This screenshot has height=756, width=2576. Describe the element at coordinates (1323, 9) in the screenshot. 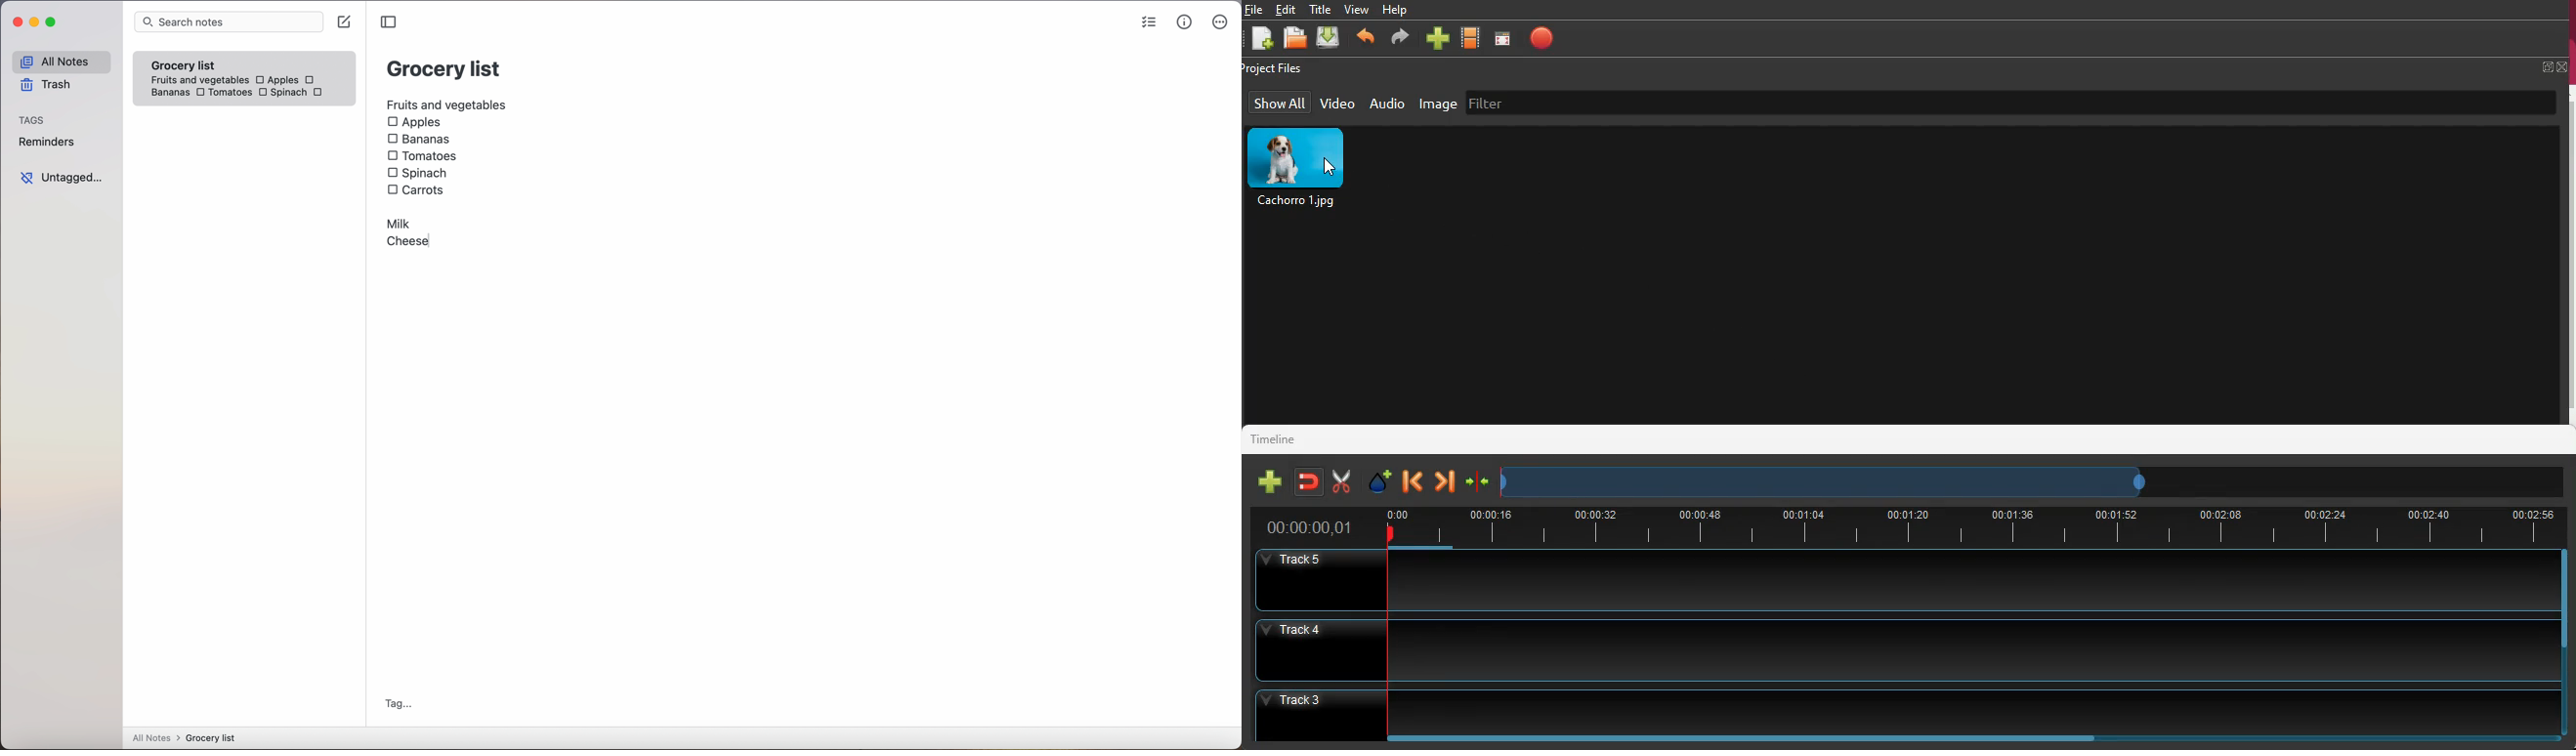

I see `title` at that location.